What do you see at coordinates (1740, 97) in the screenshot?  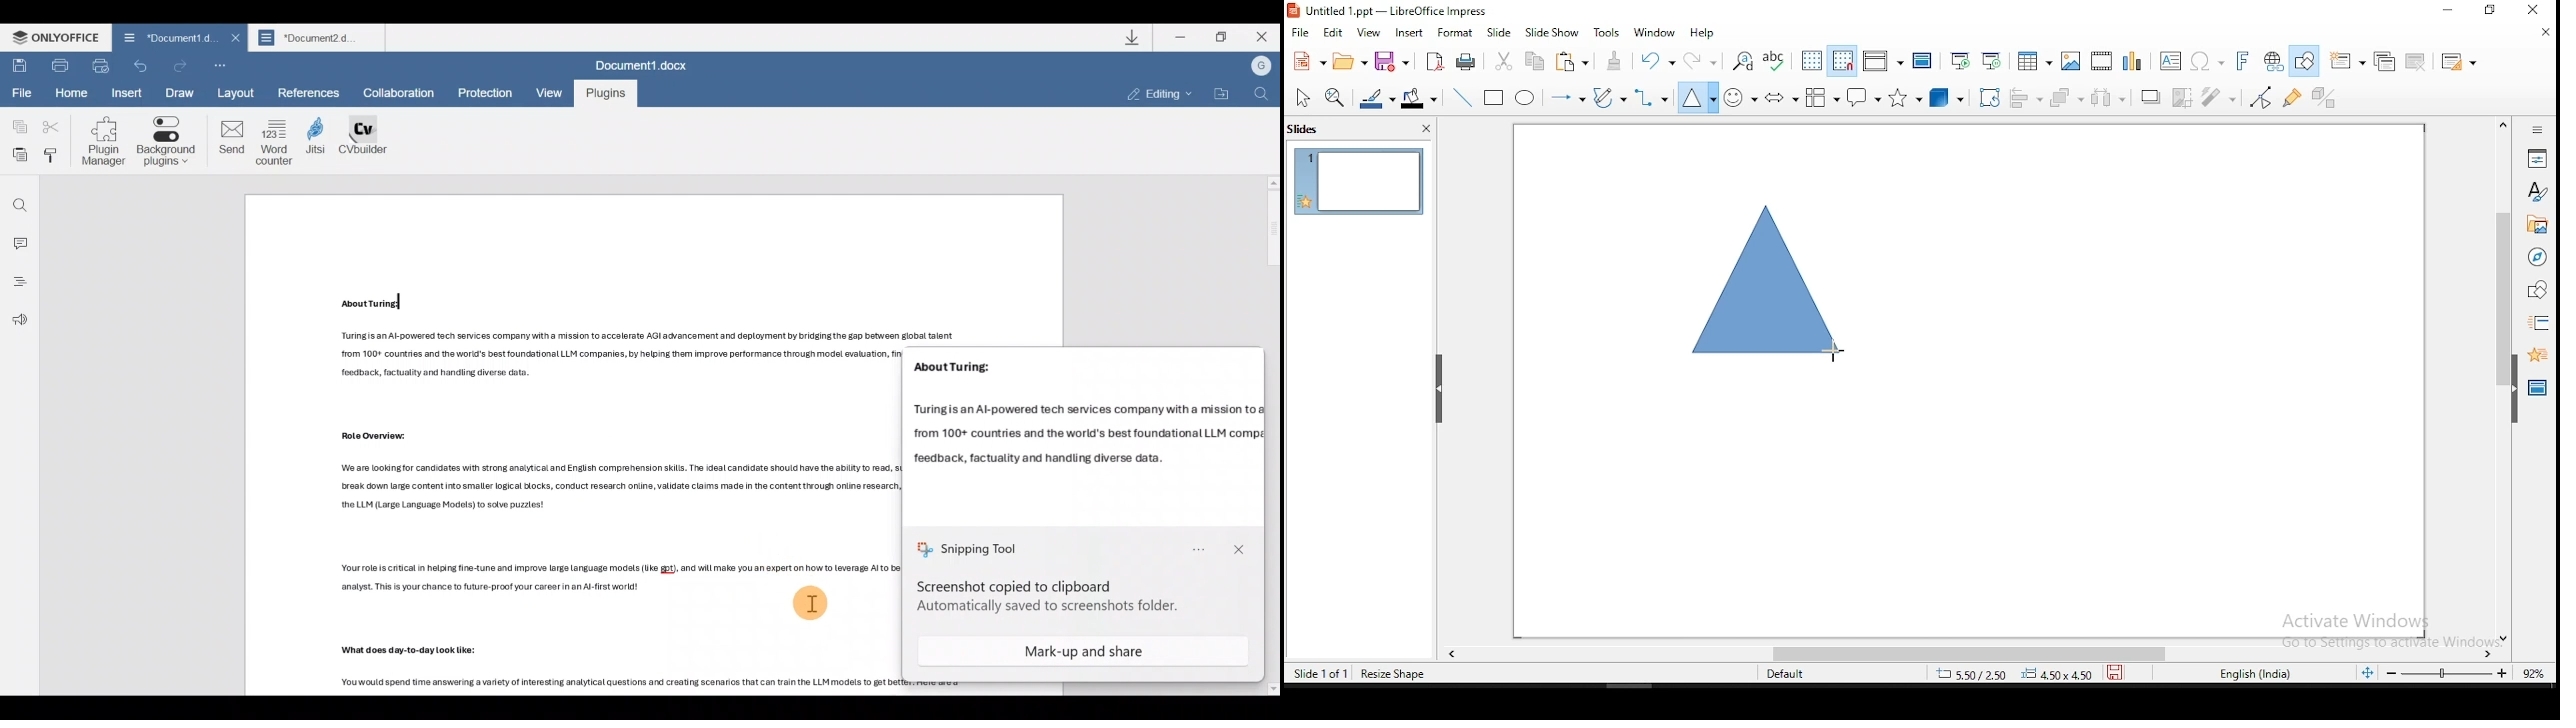 I see `symbol shapes` at bounding box center [1740, 97].